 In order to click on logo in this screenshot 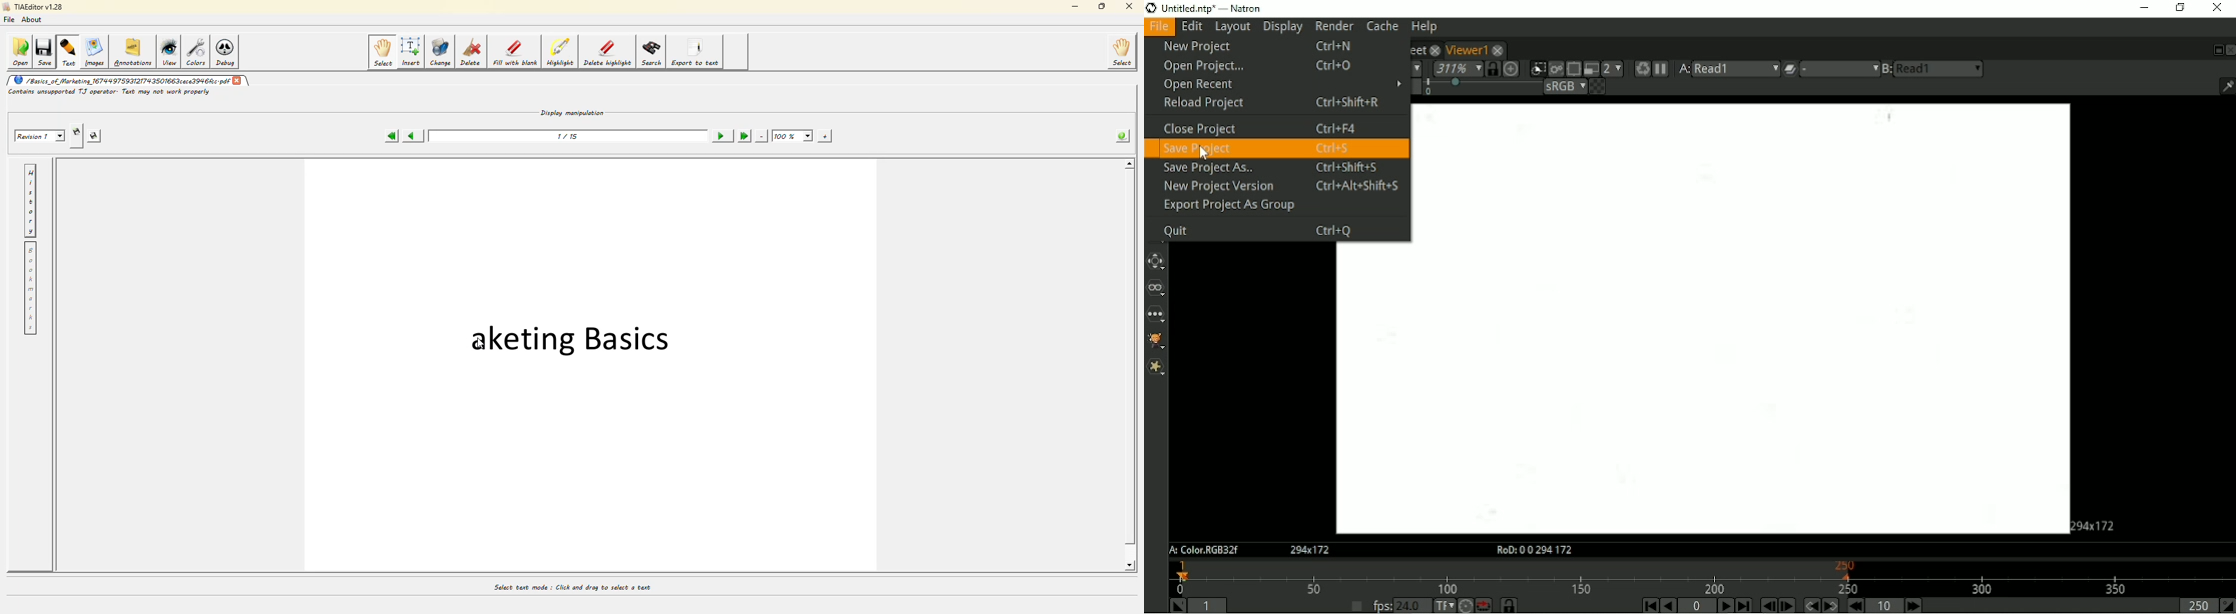, I will do `click(1151, 8)`.